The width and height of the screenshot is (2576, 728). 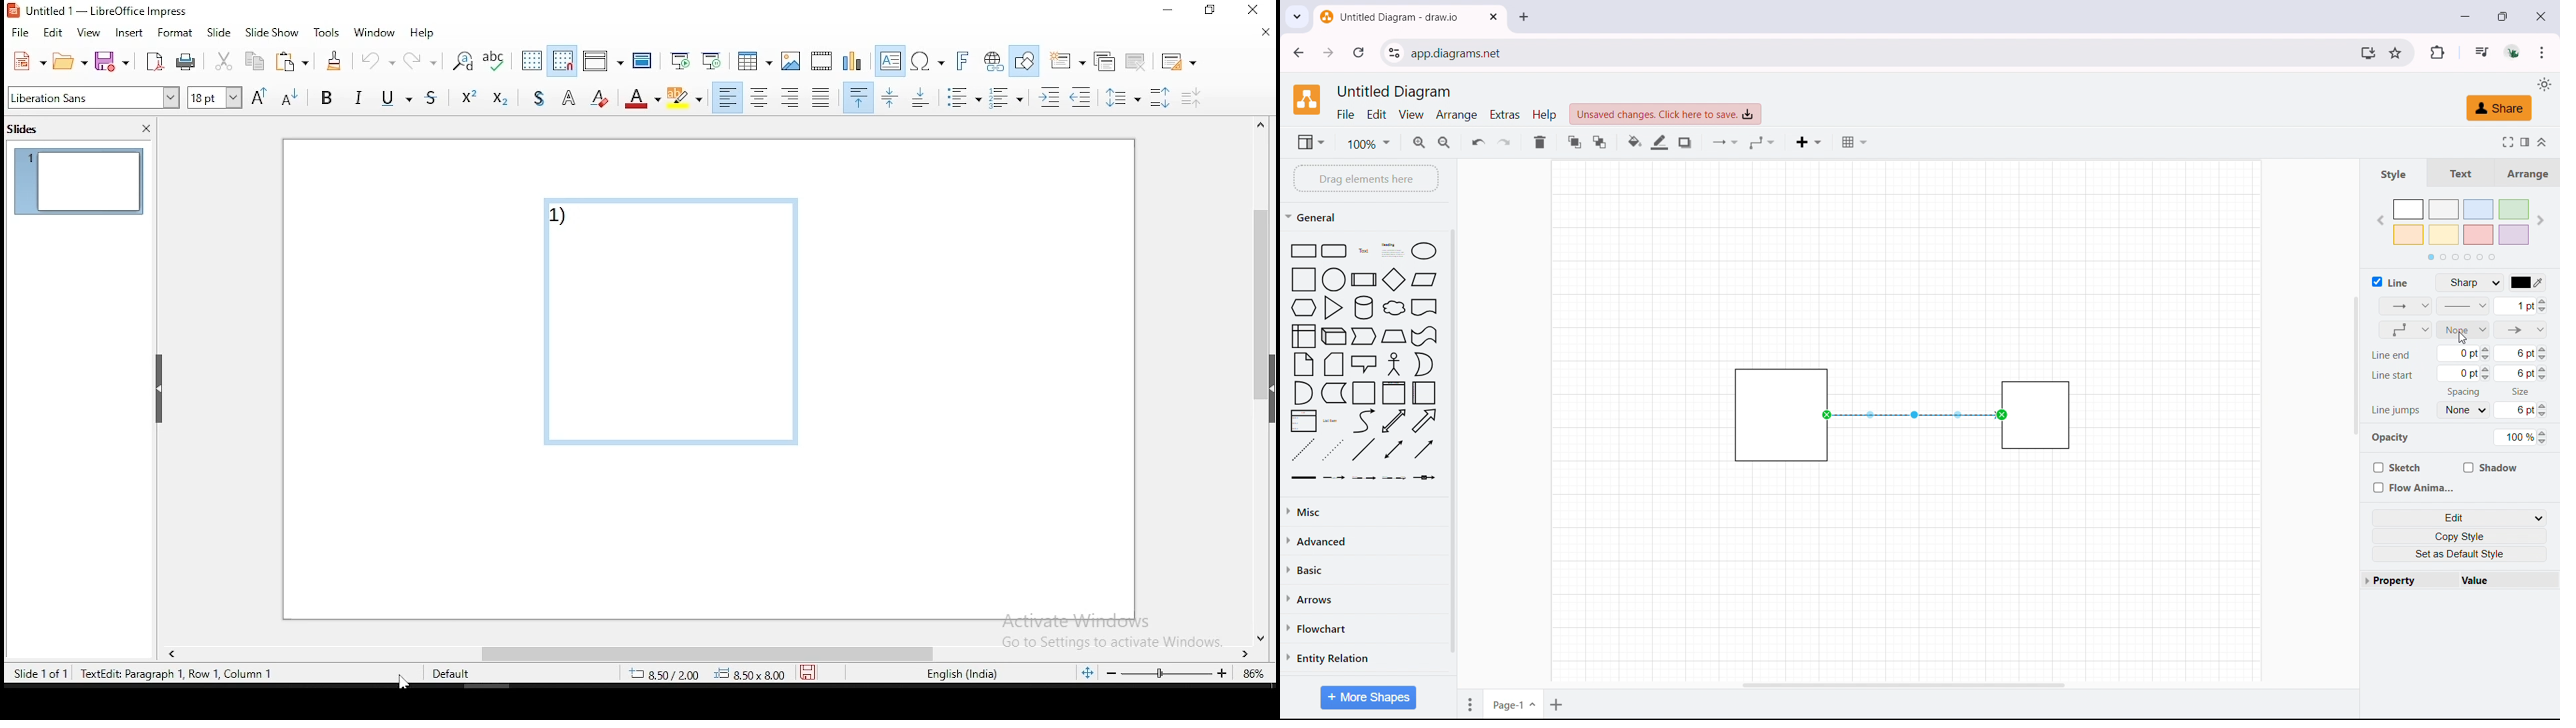 I want to click on new tool, so click(x=26, y=62).